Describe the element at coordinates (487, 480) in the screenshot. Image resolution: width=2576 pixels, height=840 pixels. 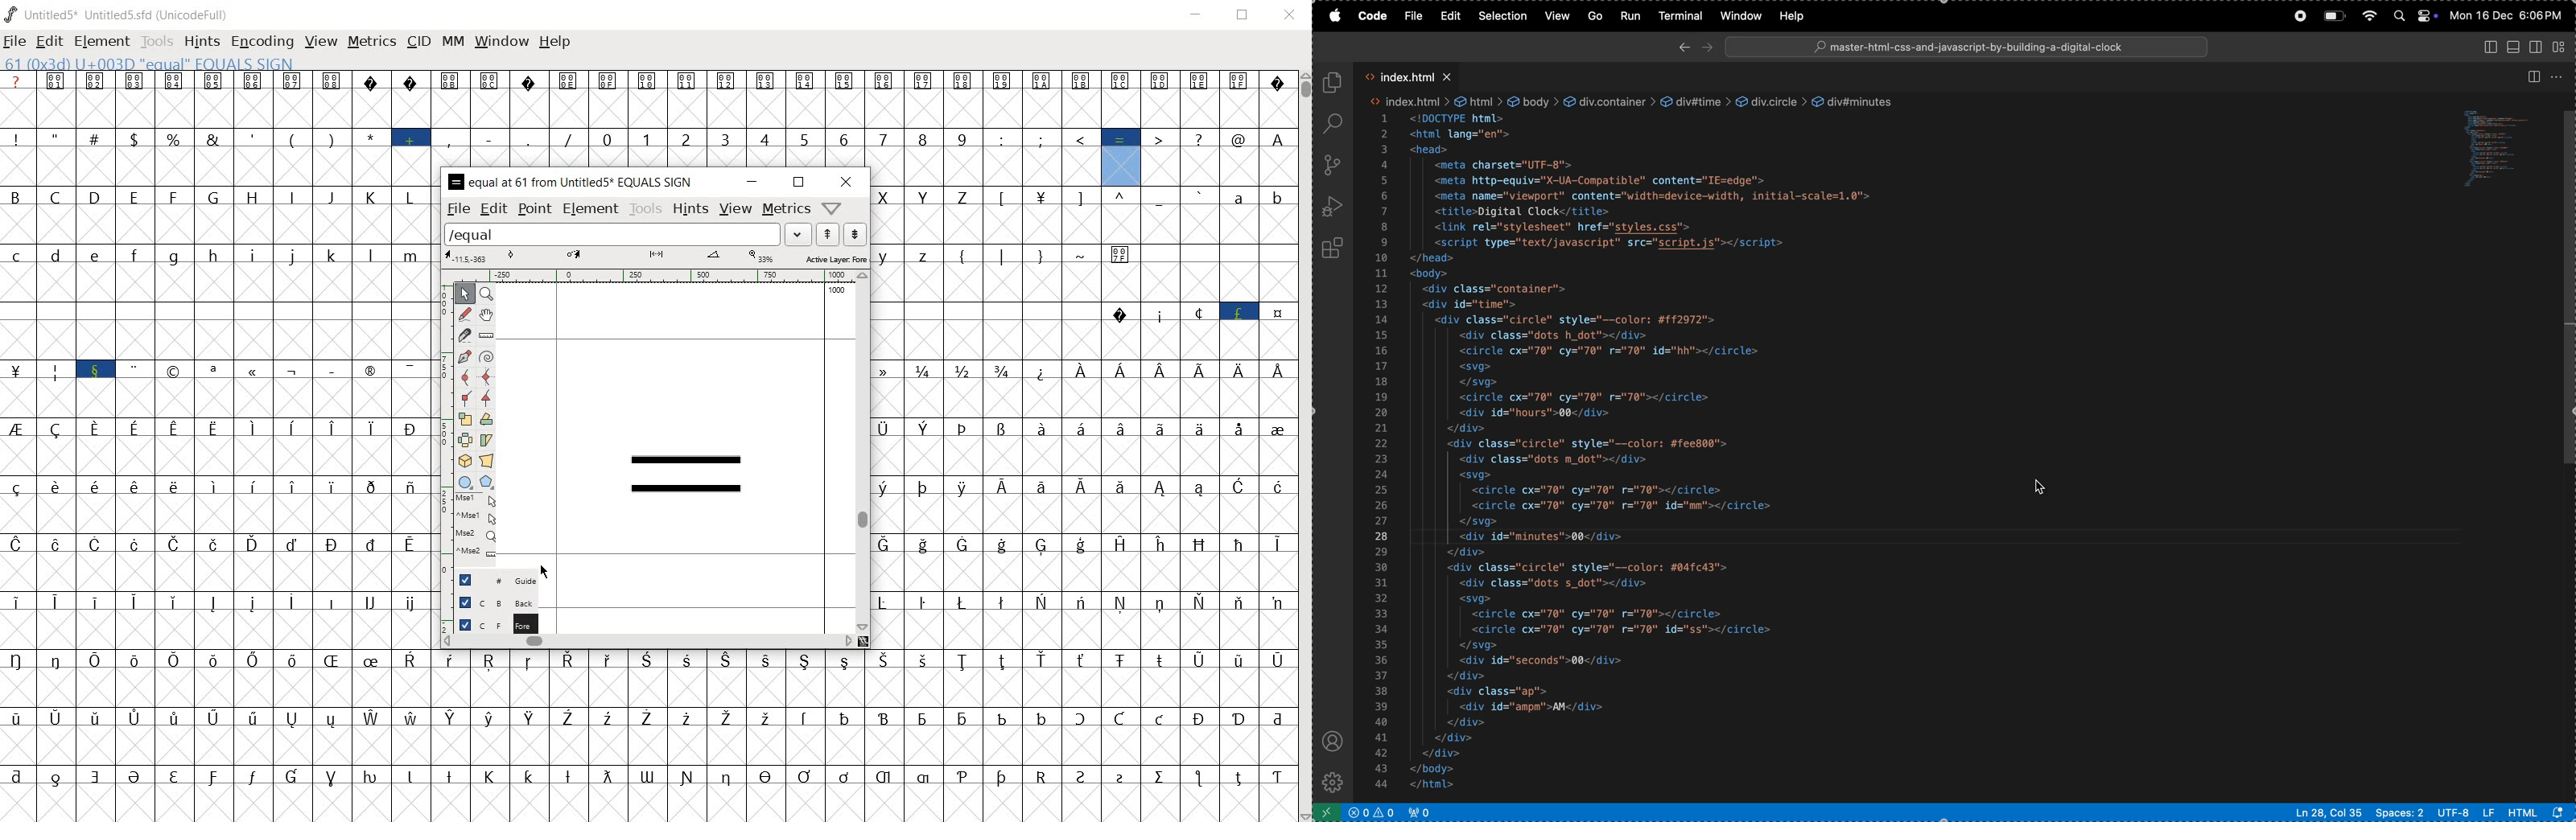
I see `polygon or star` at that location.